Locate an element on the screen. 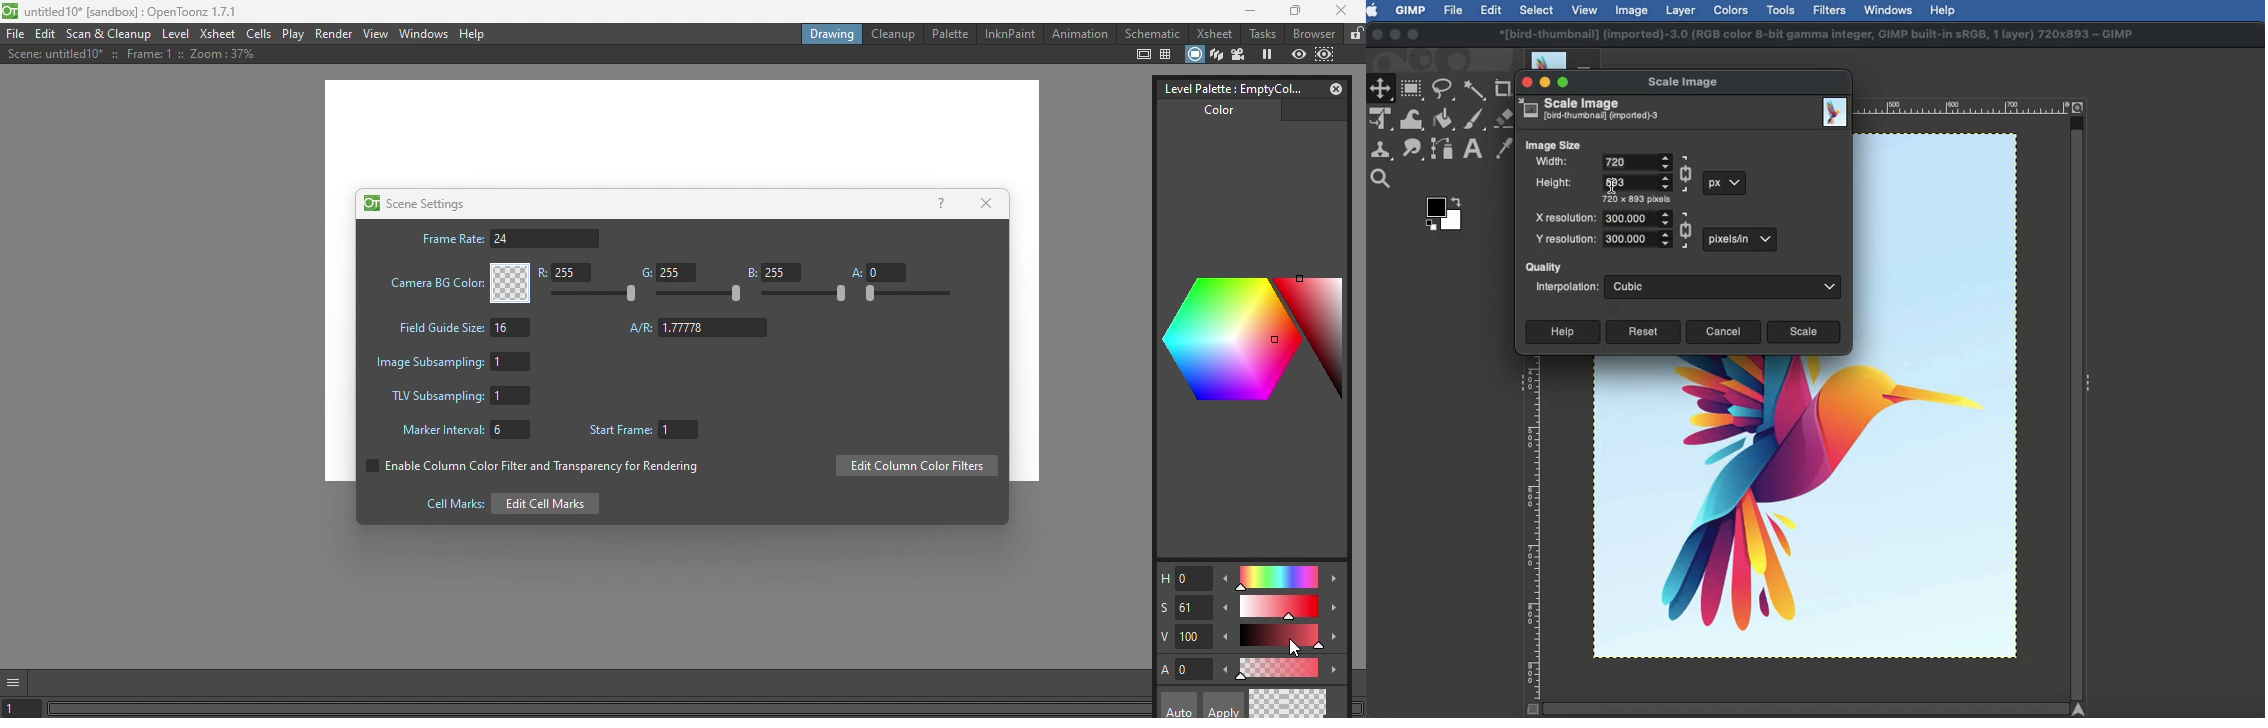 This screenshot has width=2268, height=728. Help is located at coordinates (1560, 332).